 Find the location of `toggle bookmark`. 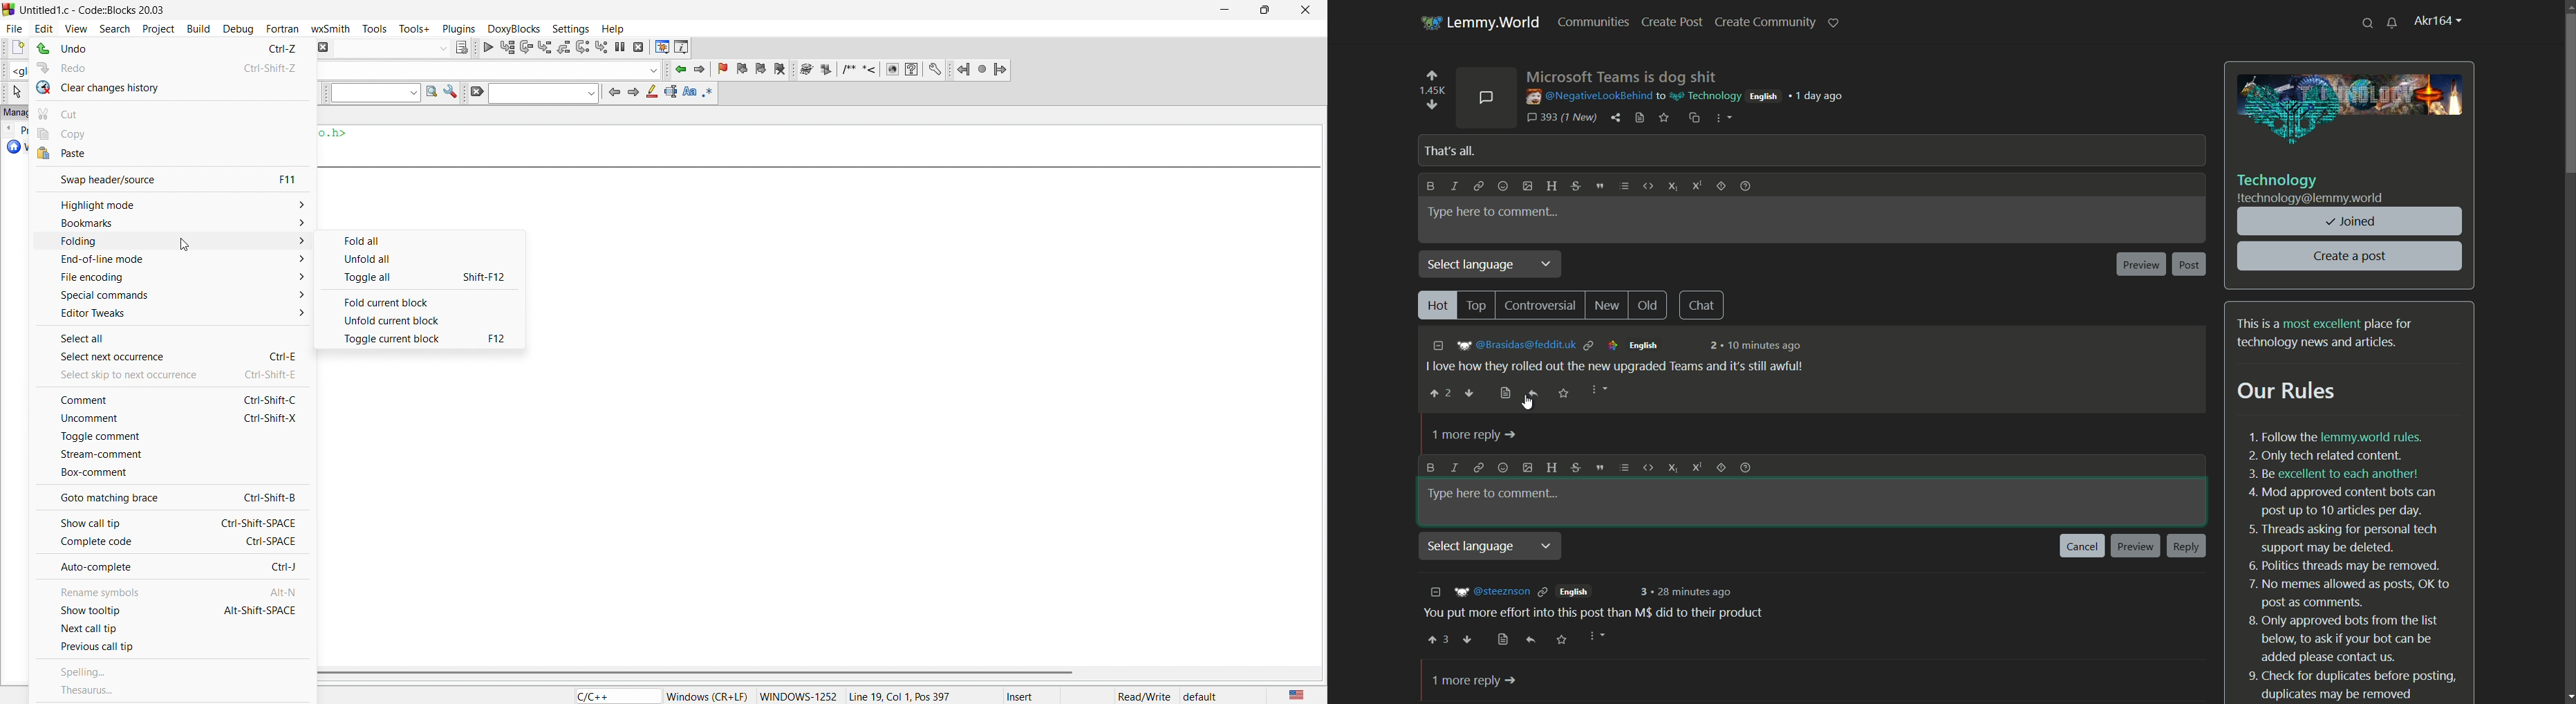

toggle bookmark is located at coordinates (725, 69).